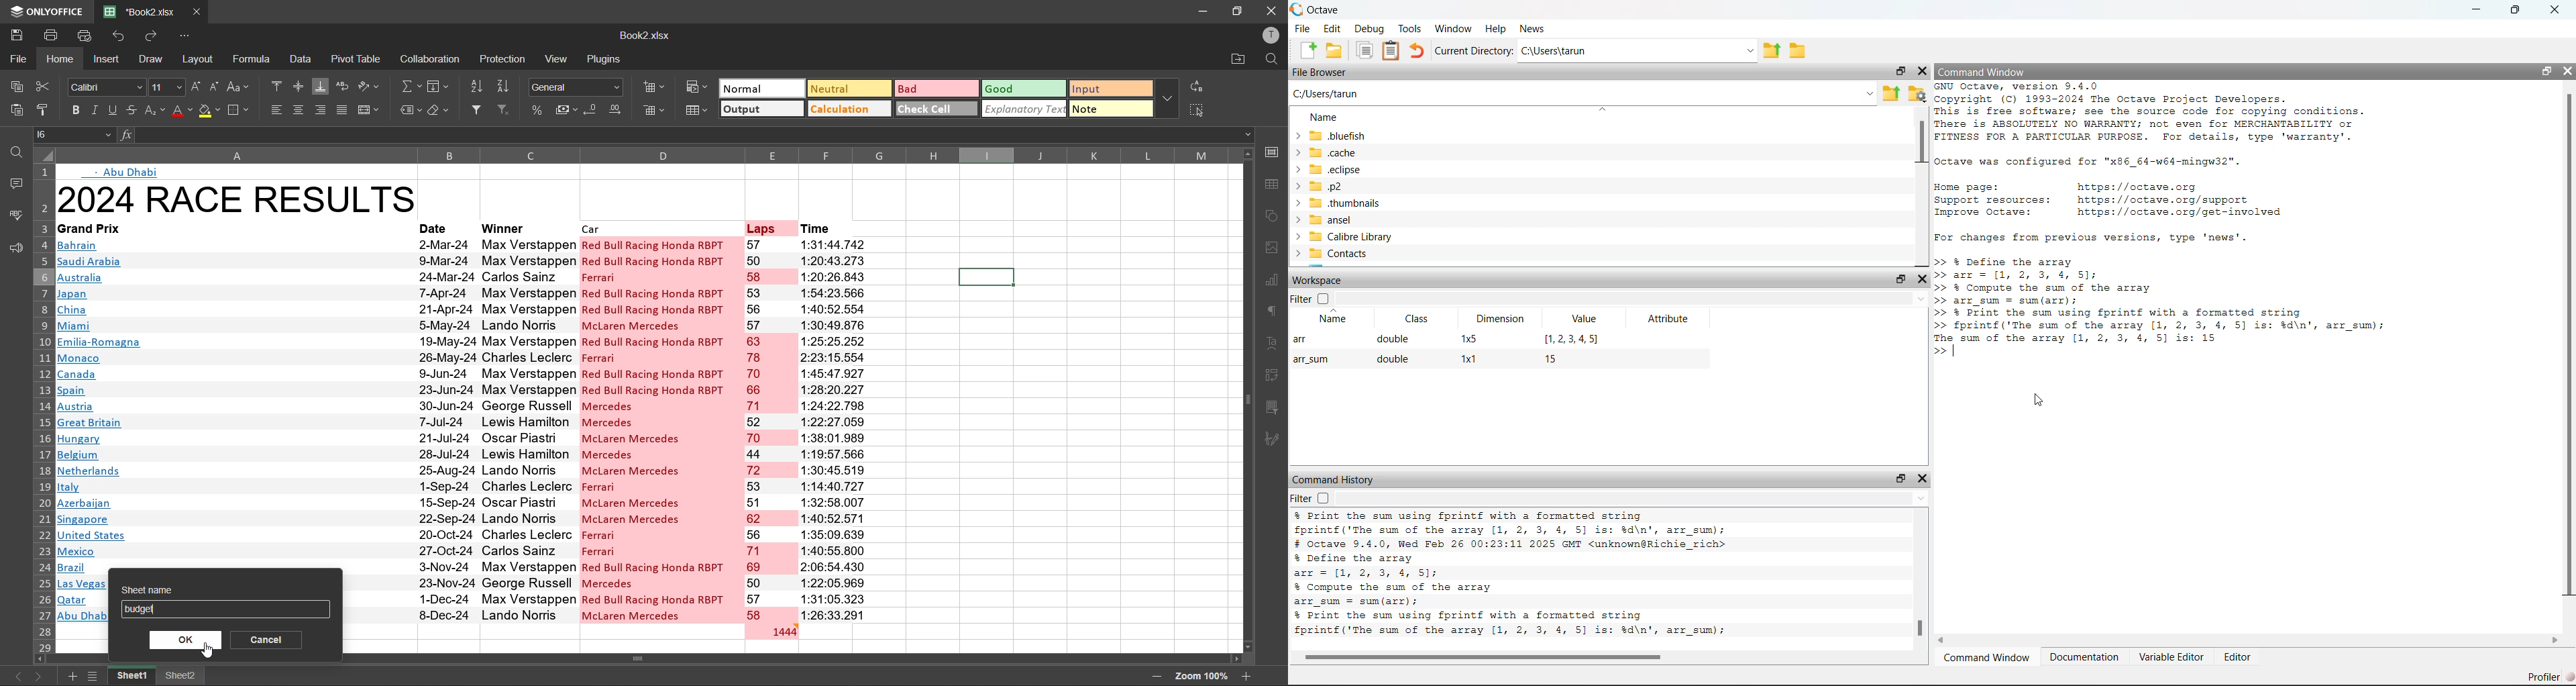 This screenshot has width=2576, height=700. I want to click on plugins, so click(604, 57).